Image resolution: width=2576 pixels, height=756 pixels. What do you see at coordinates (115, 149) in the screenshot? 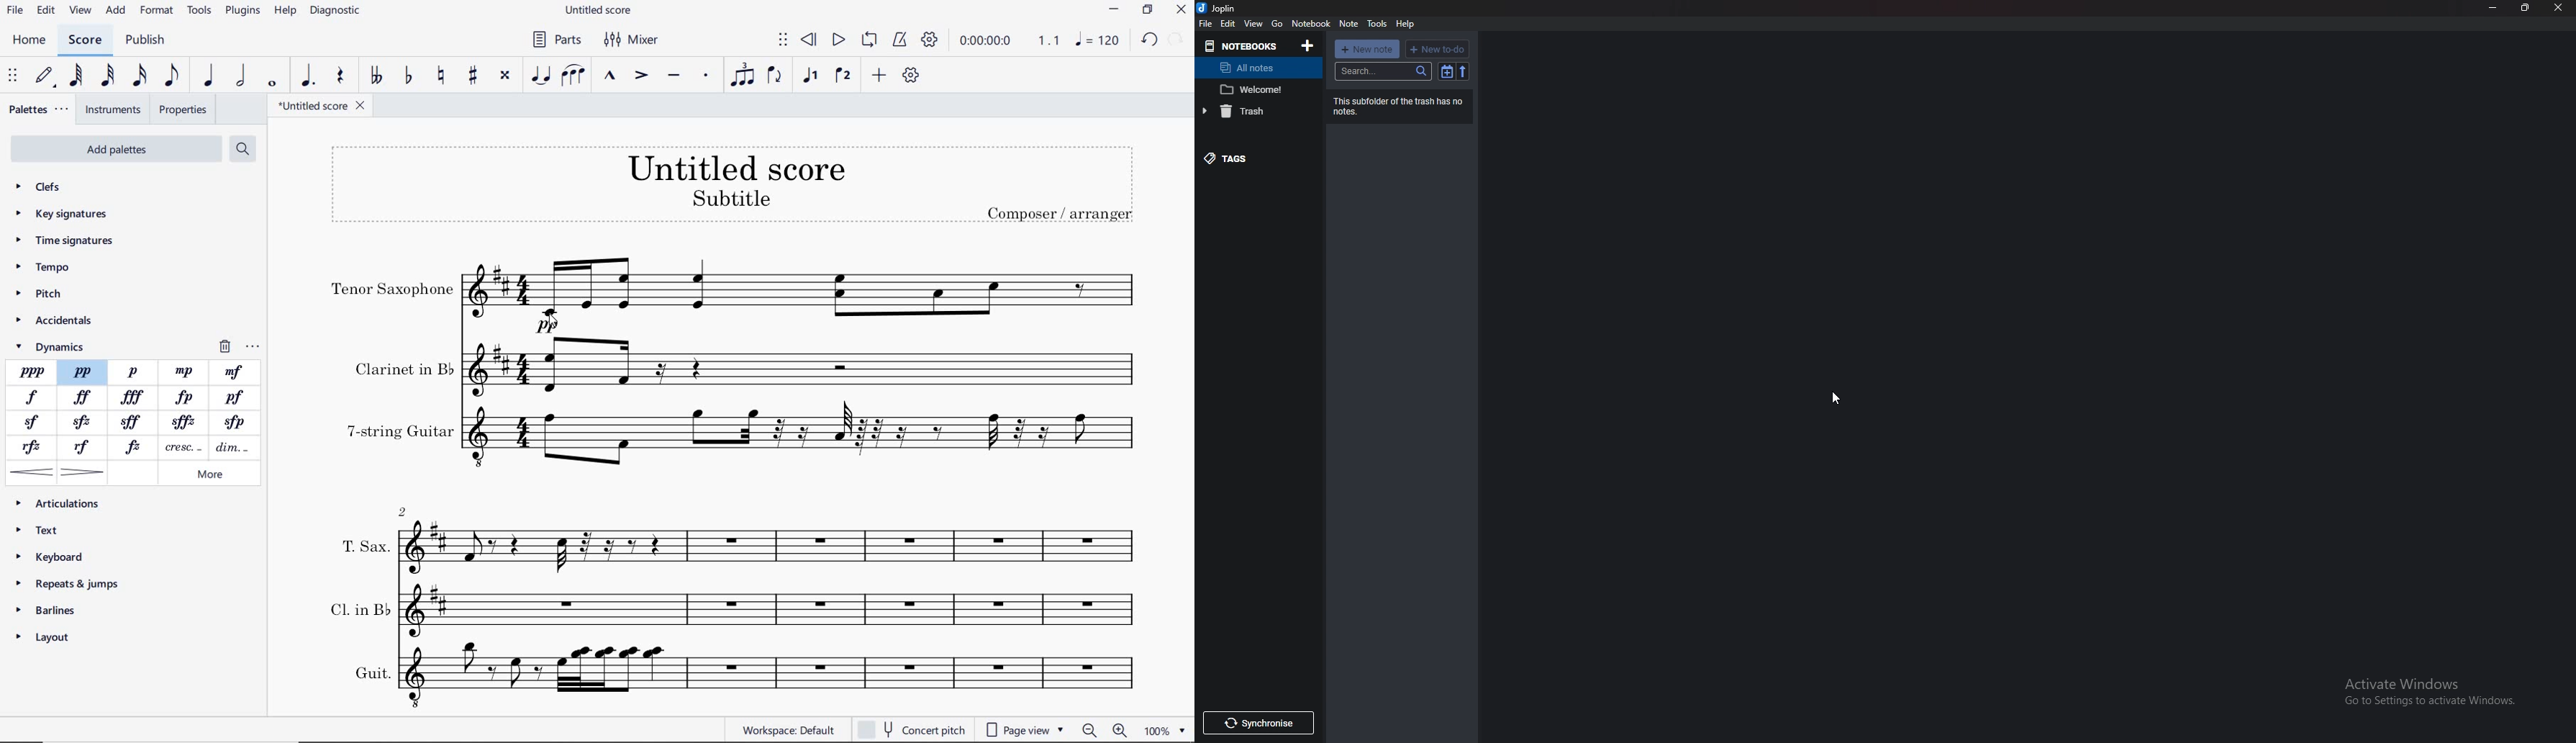
I see `add palettes` at bounding box center [115, 149].